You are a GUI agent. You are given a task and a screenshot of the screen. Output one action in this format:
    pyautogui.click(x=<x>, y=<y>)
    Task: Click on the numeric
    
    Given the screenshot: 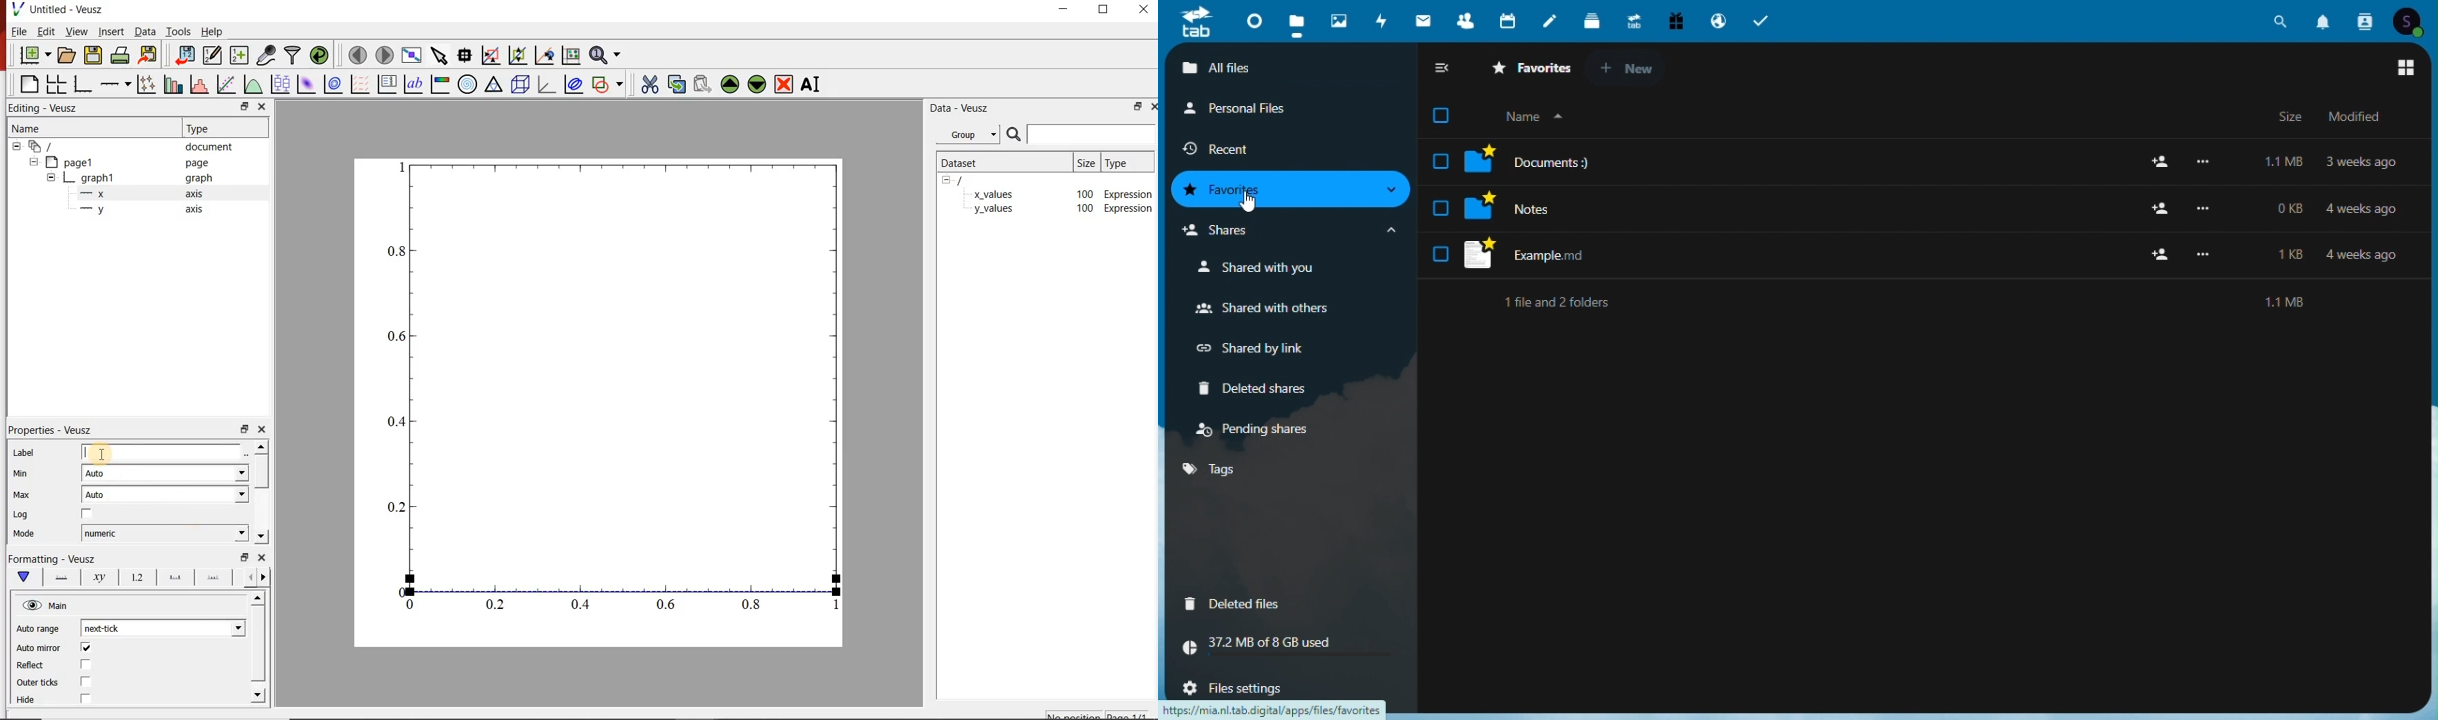 What is the action you would take?
    pyautogui.click(x=164, y=532)
    